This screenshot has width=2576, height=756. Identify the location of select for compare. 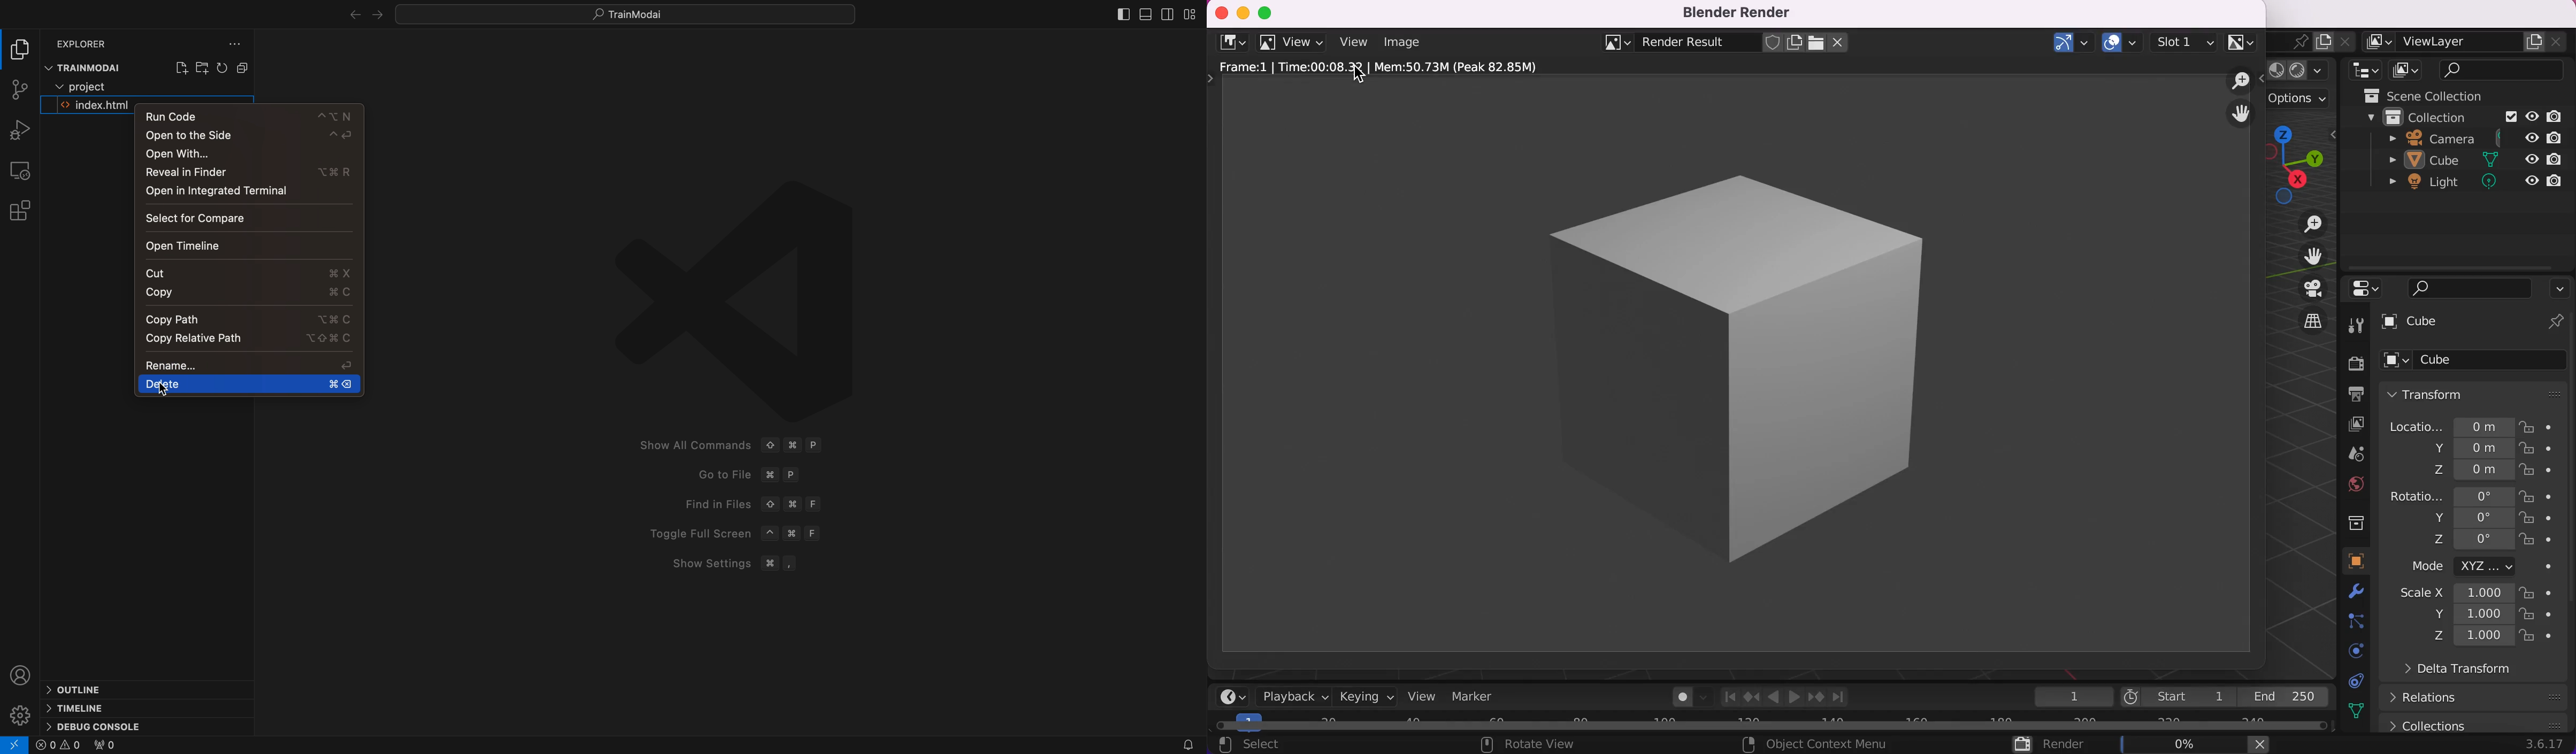
(197, 219).